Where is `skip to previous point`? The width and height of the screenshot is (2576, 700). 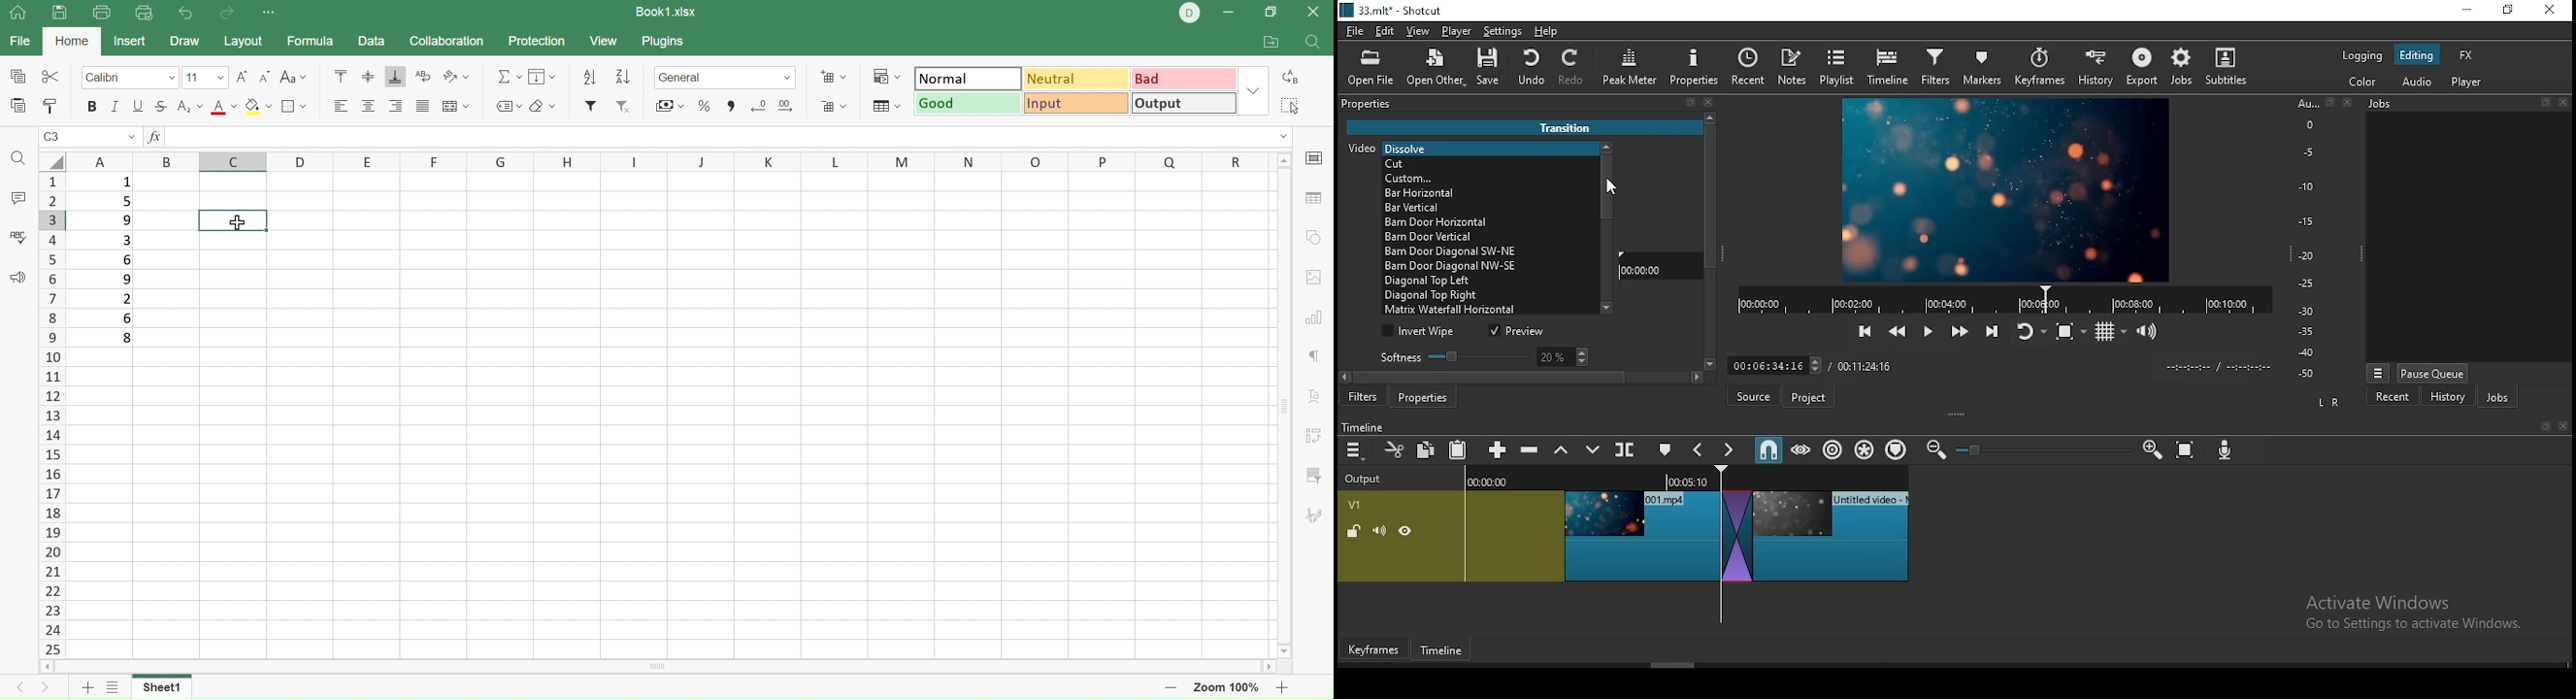 skip to previous point is located at coordinates (1863, 332).